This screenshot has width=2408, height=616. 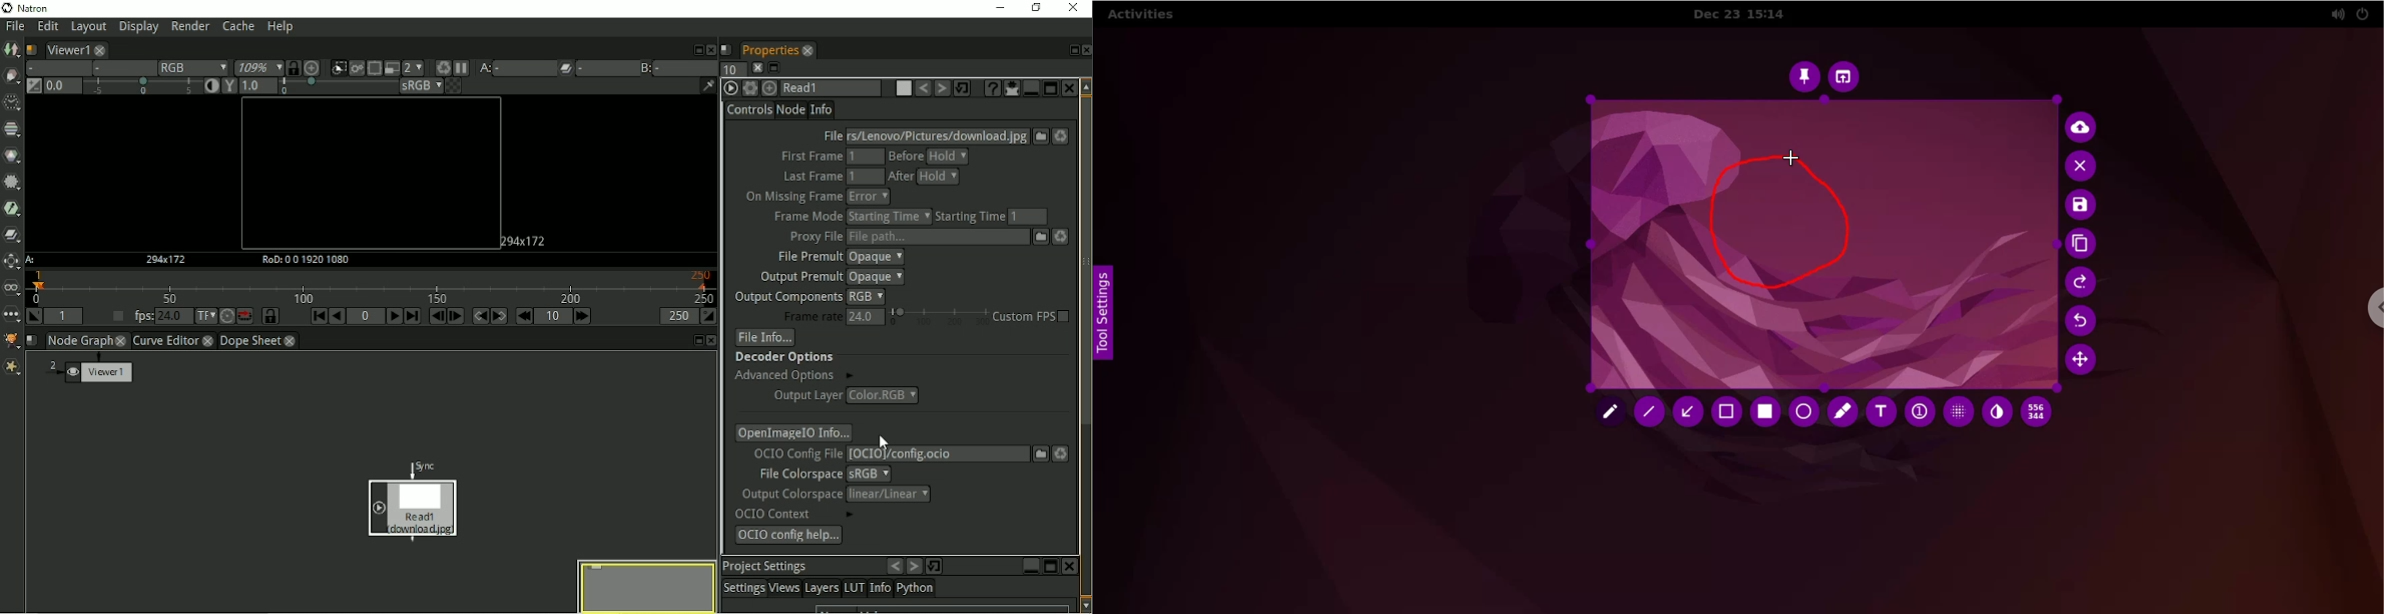 I want to click on Viewer1, so click(x=101, y=369).